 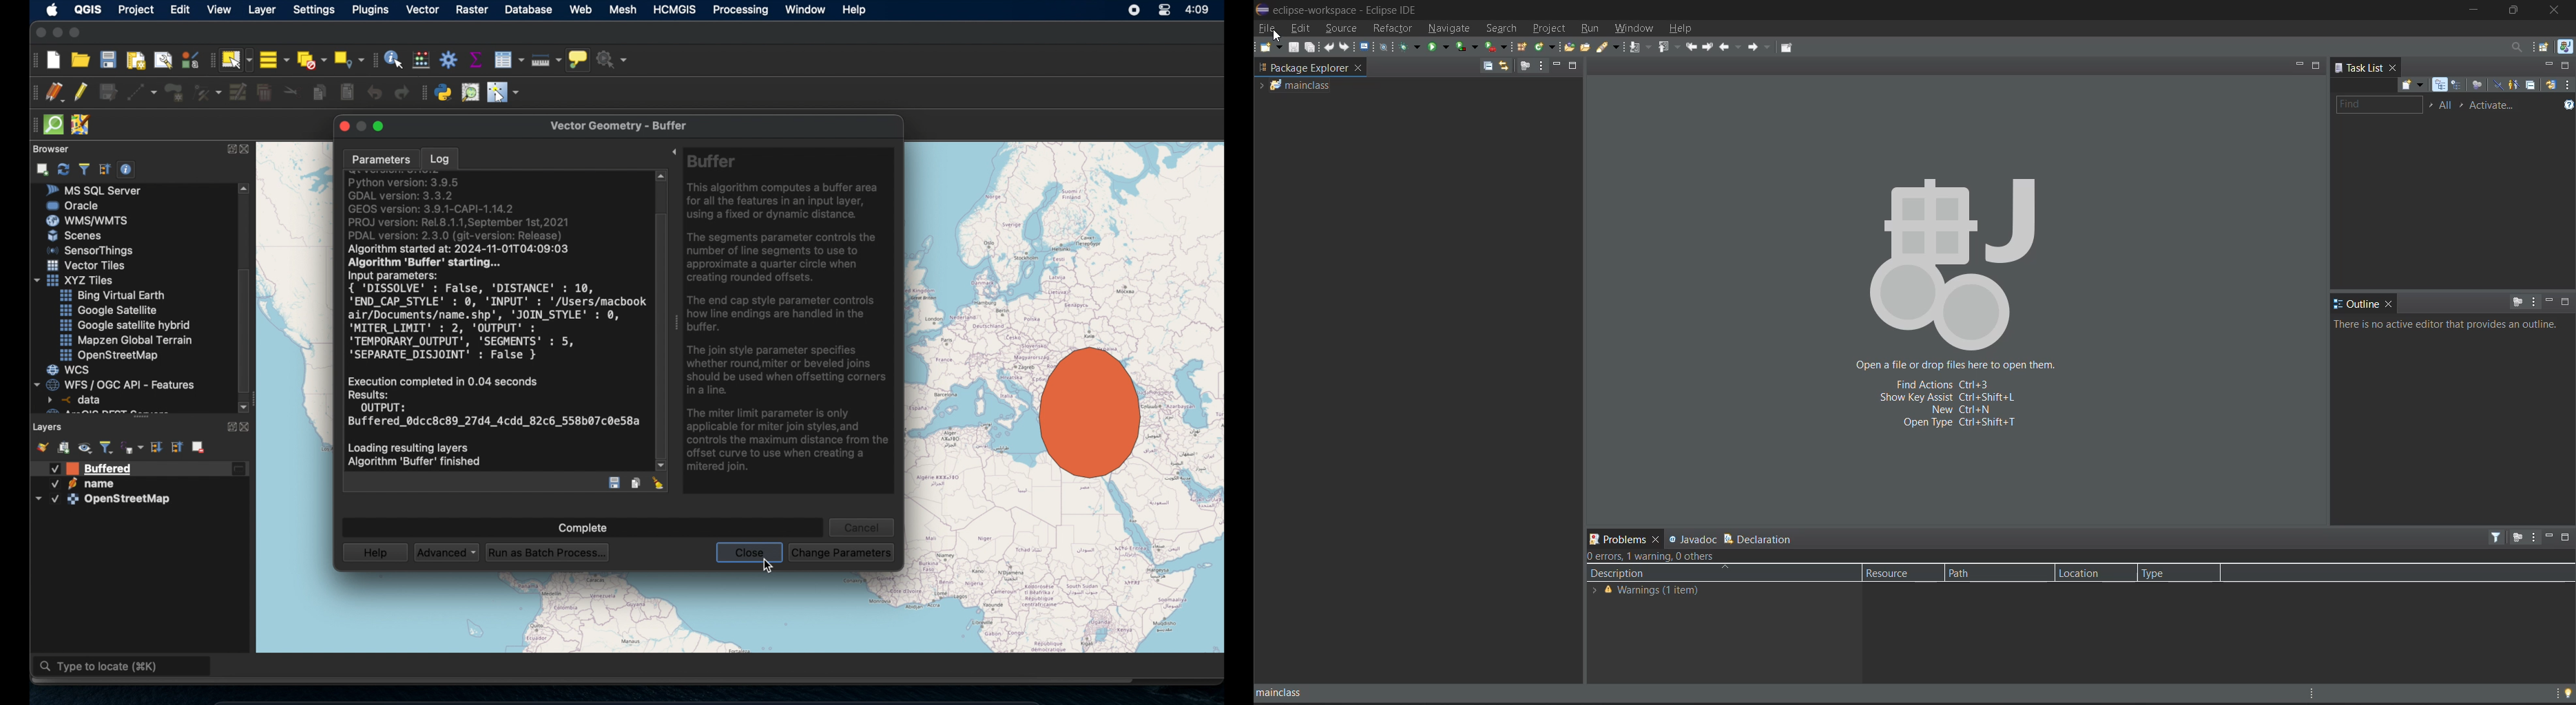 I want to click on style manager, so click(x=41, y=446).